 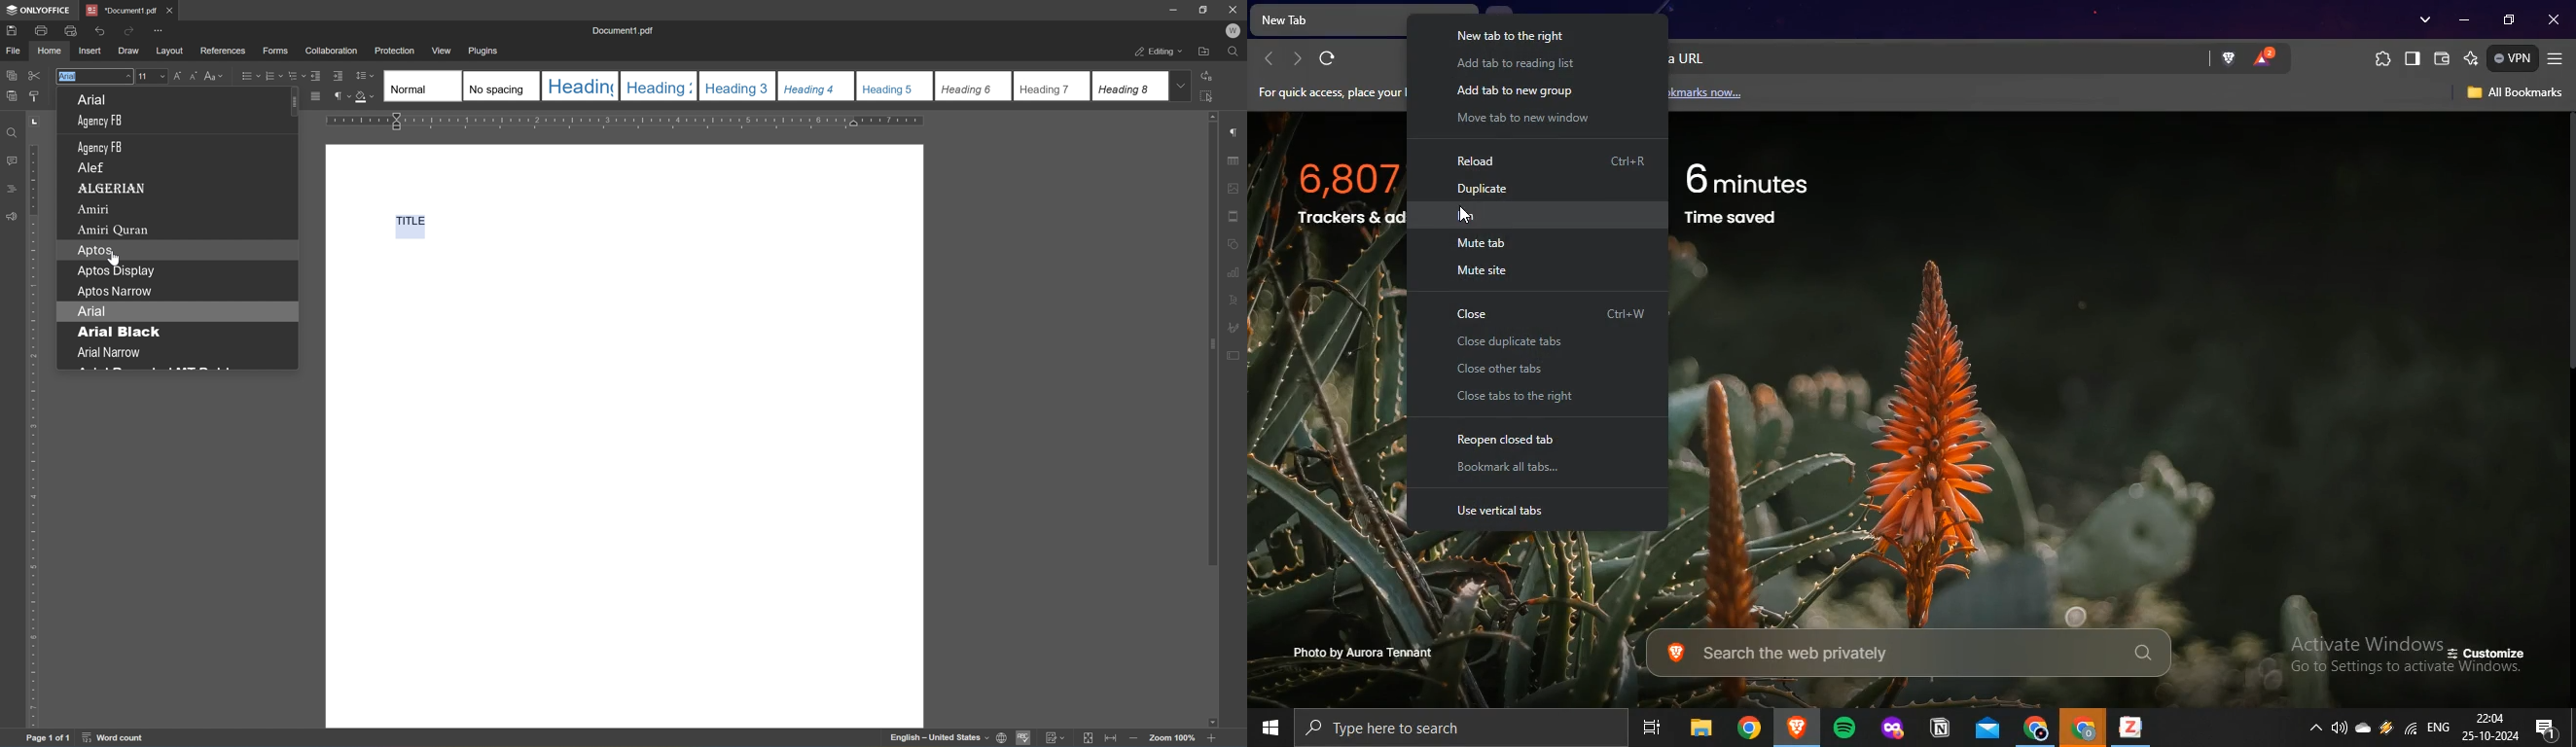 I want to click on mute tab, so click(x=1485, y=242).